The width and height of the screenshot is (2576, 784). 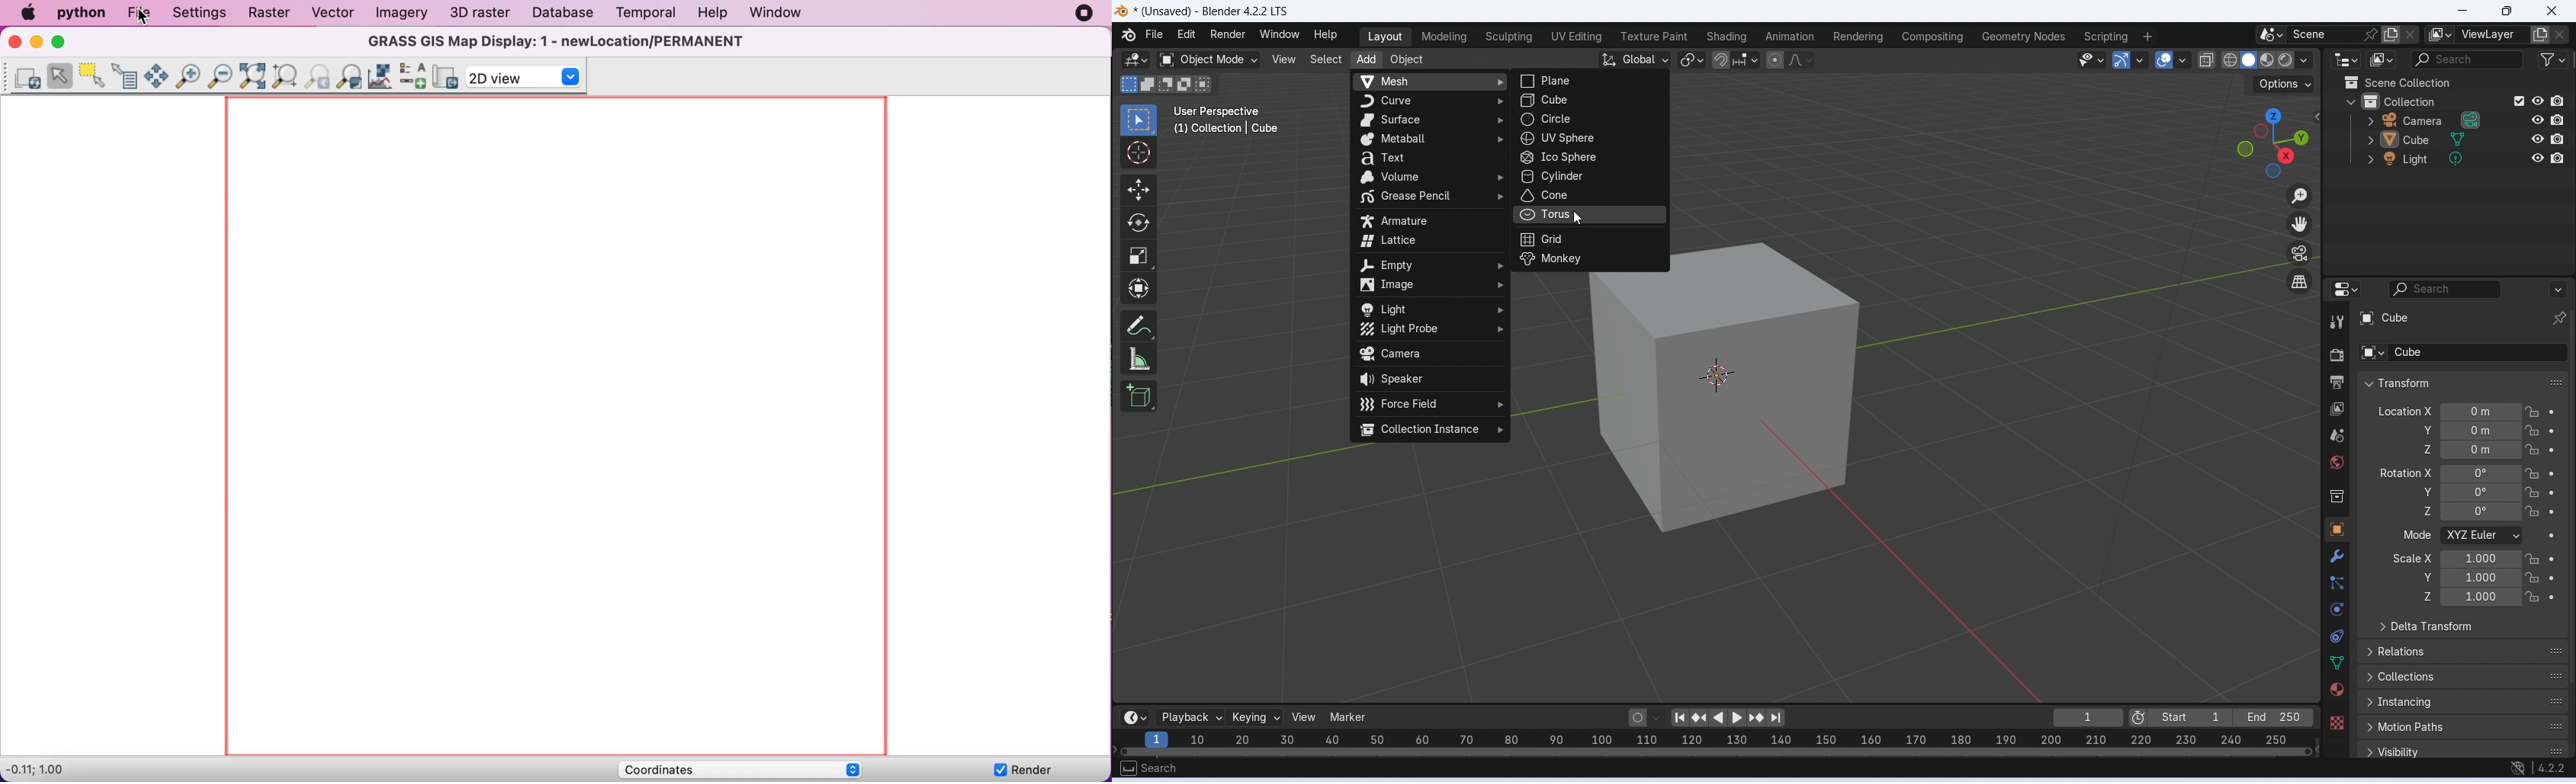 I want to click on Mode, so click(x=2418, y=534).